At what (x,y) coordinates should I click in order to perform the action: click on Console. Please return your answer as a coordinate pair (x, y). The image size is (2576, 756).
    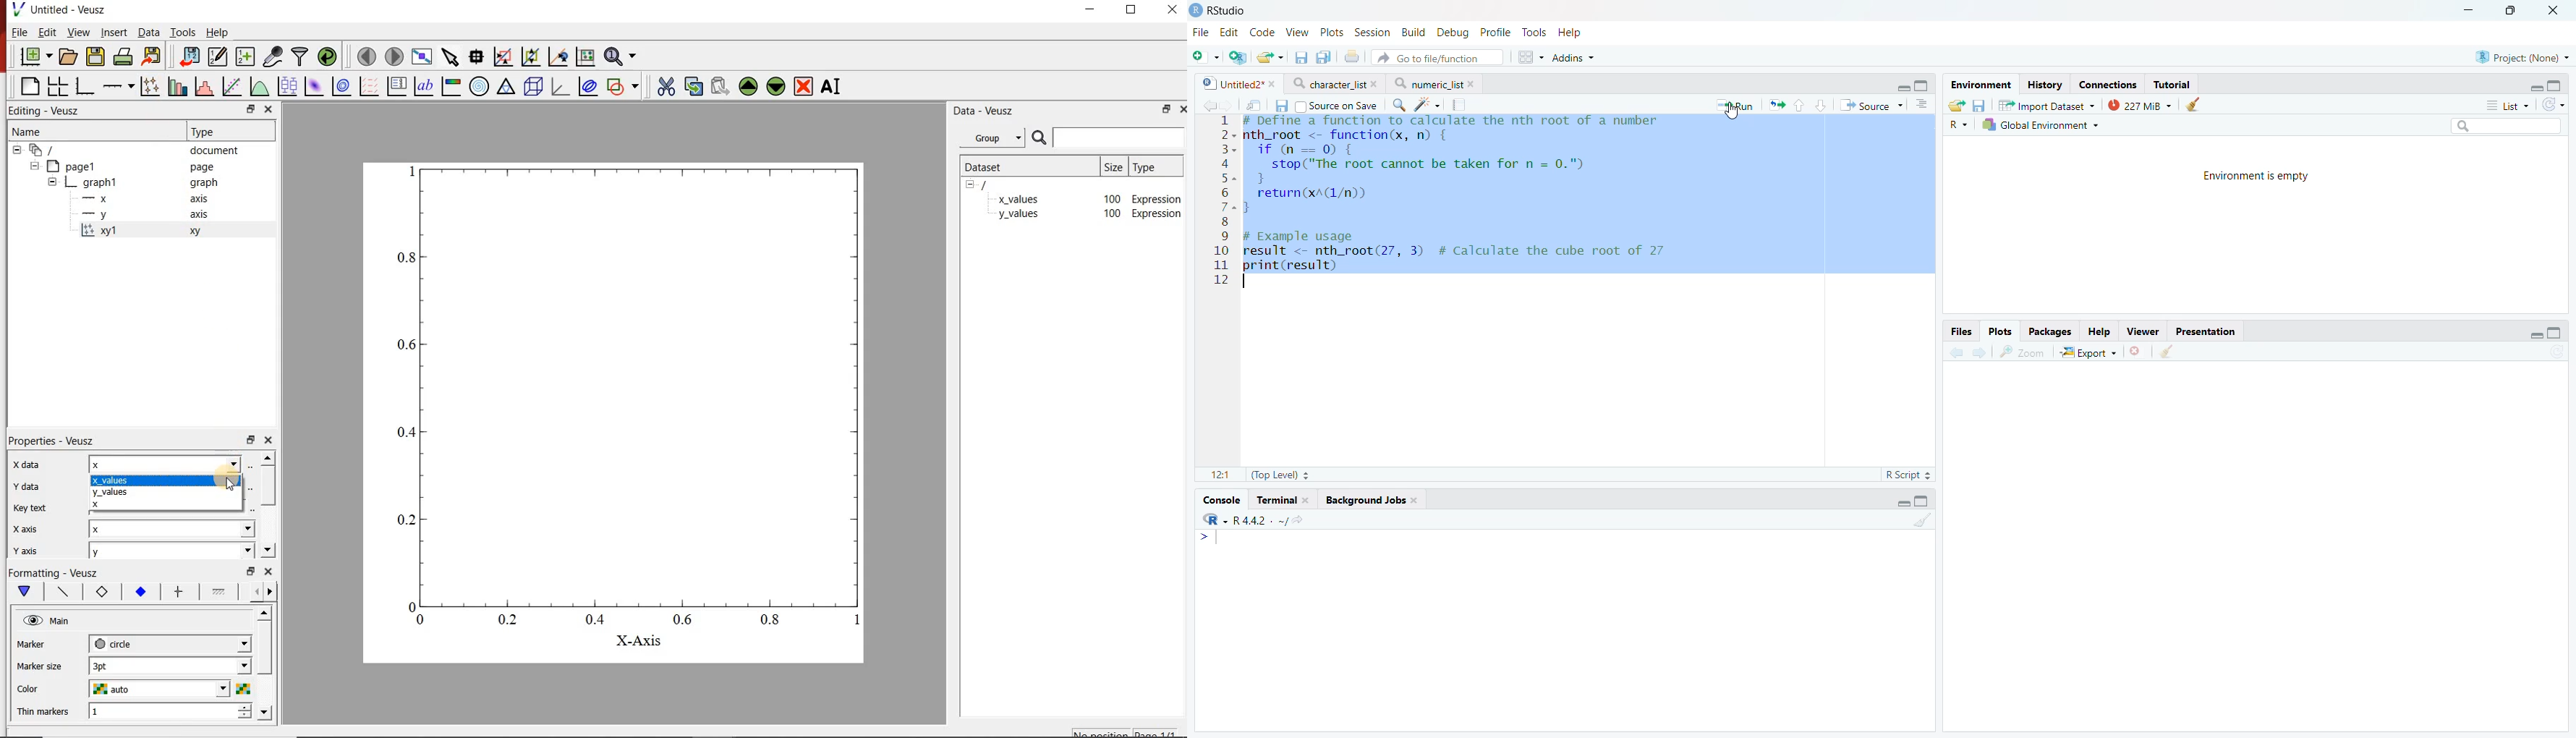
    Looking at the image, I should click on (1220, 499).